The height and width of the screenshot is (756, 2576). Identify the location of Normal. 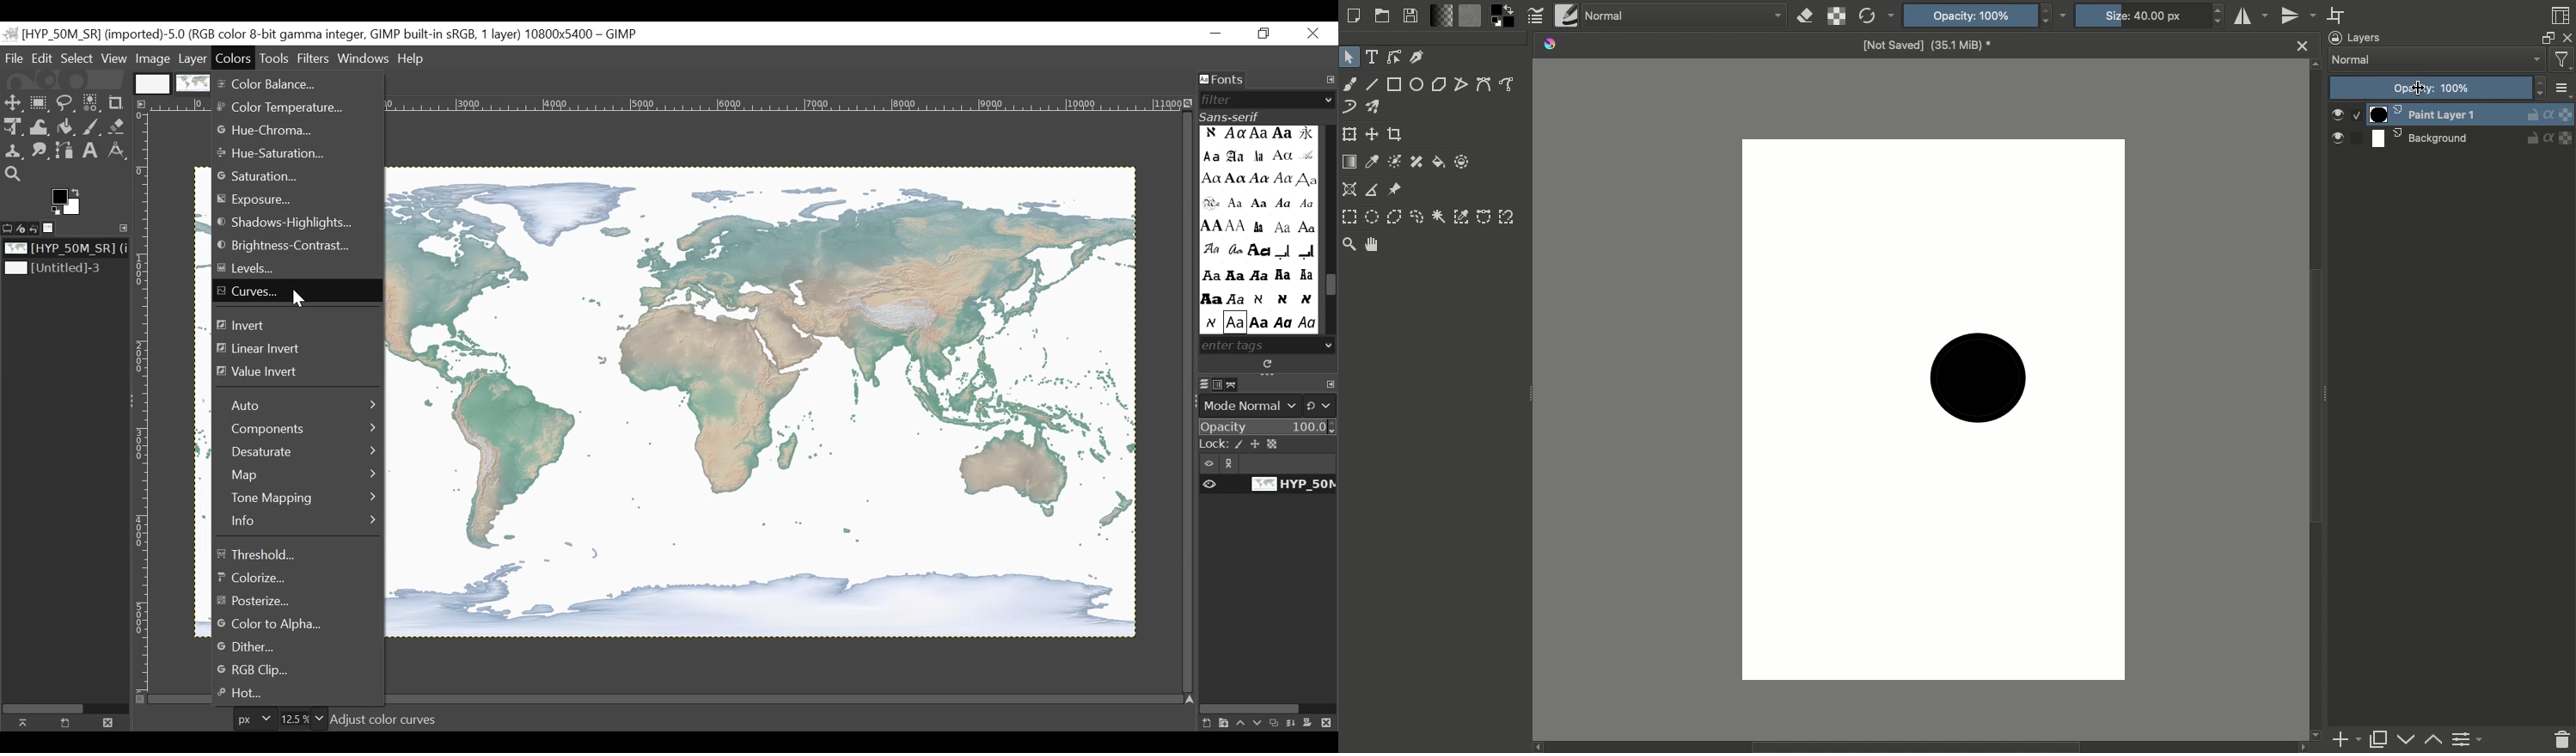
(2438, 61).